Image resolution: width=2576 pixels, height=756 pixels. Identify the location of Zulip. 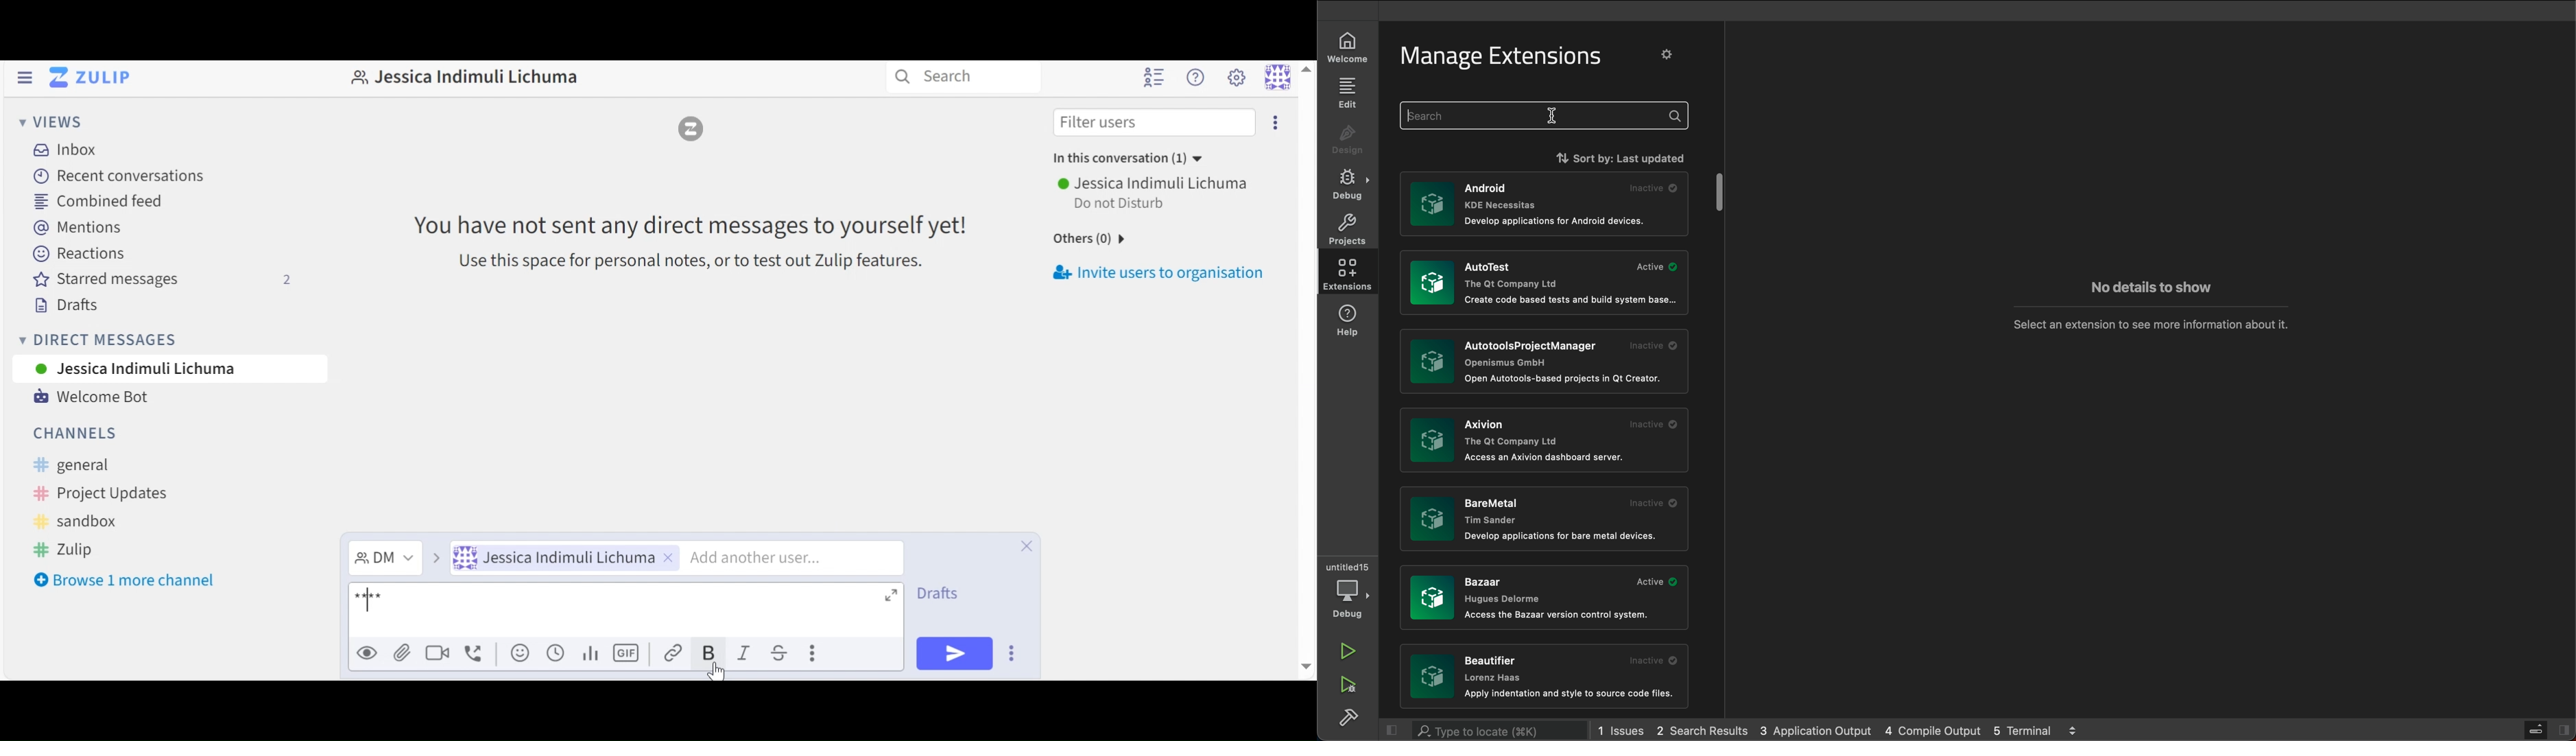
(62, 549).